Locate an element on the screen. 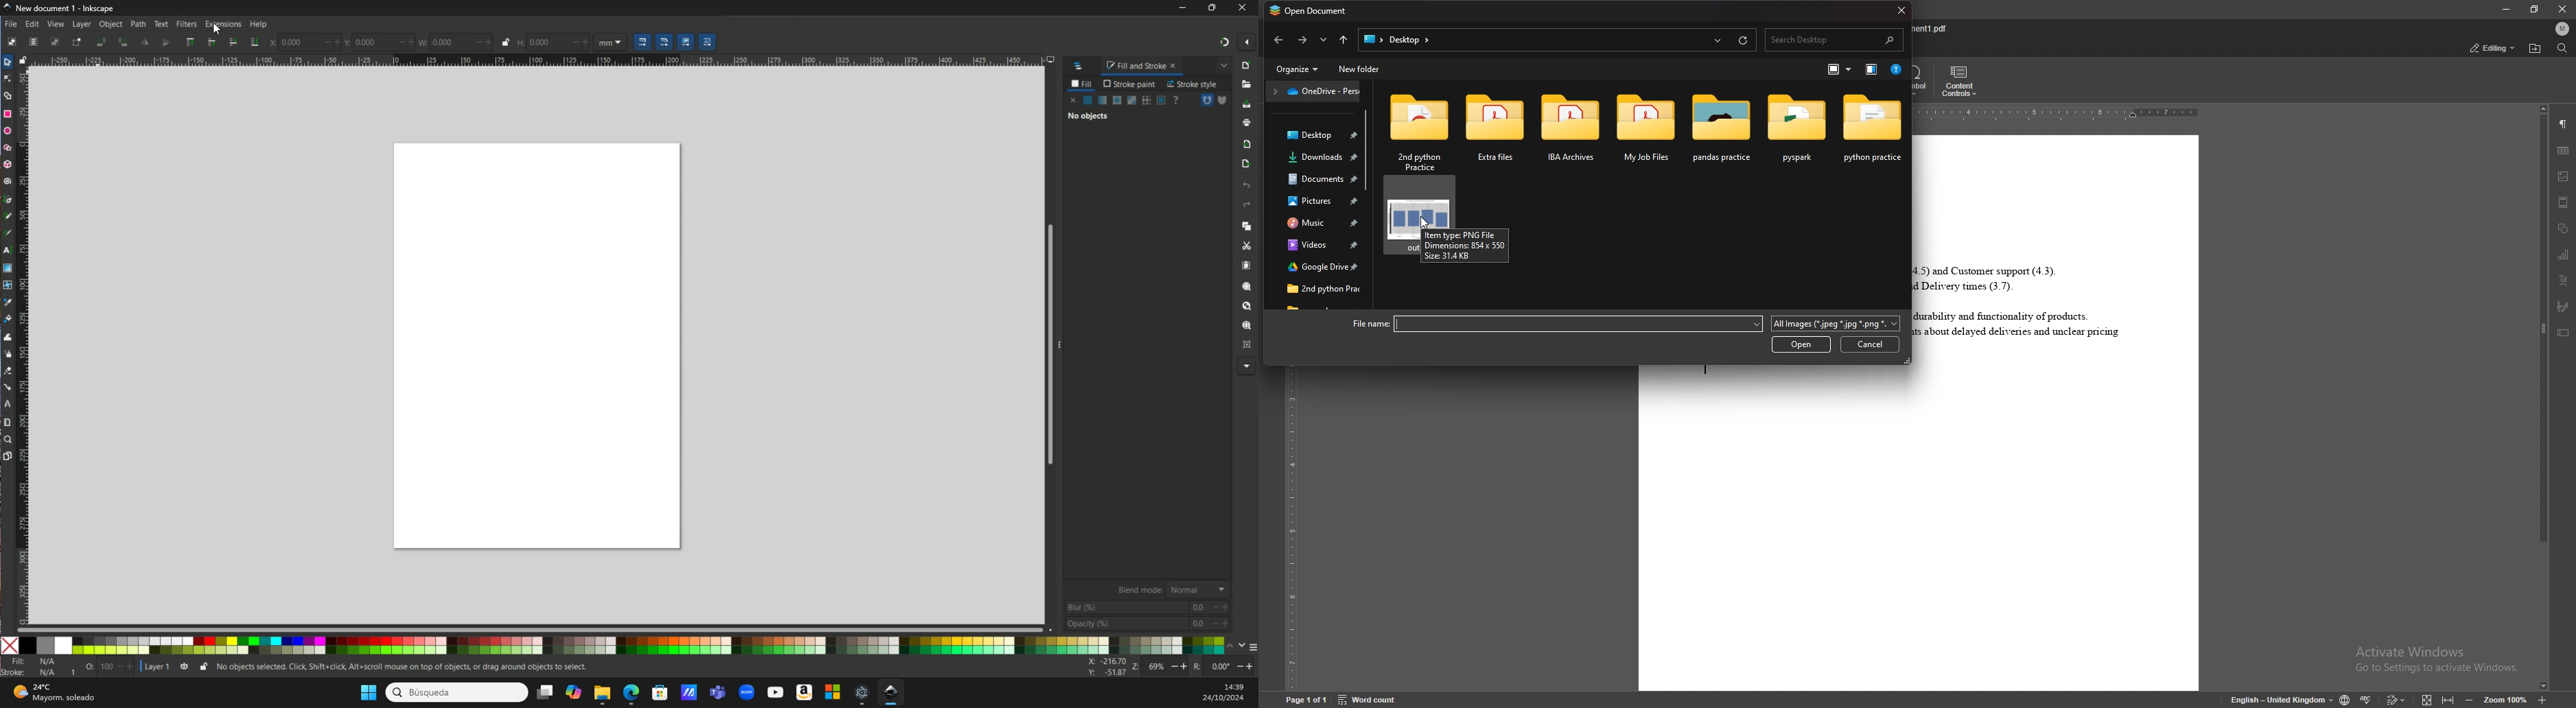 This screenshot has height=728, width=2576. folder is located at coordinates (1314, 223).